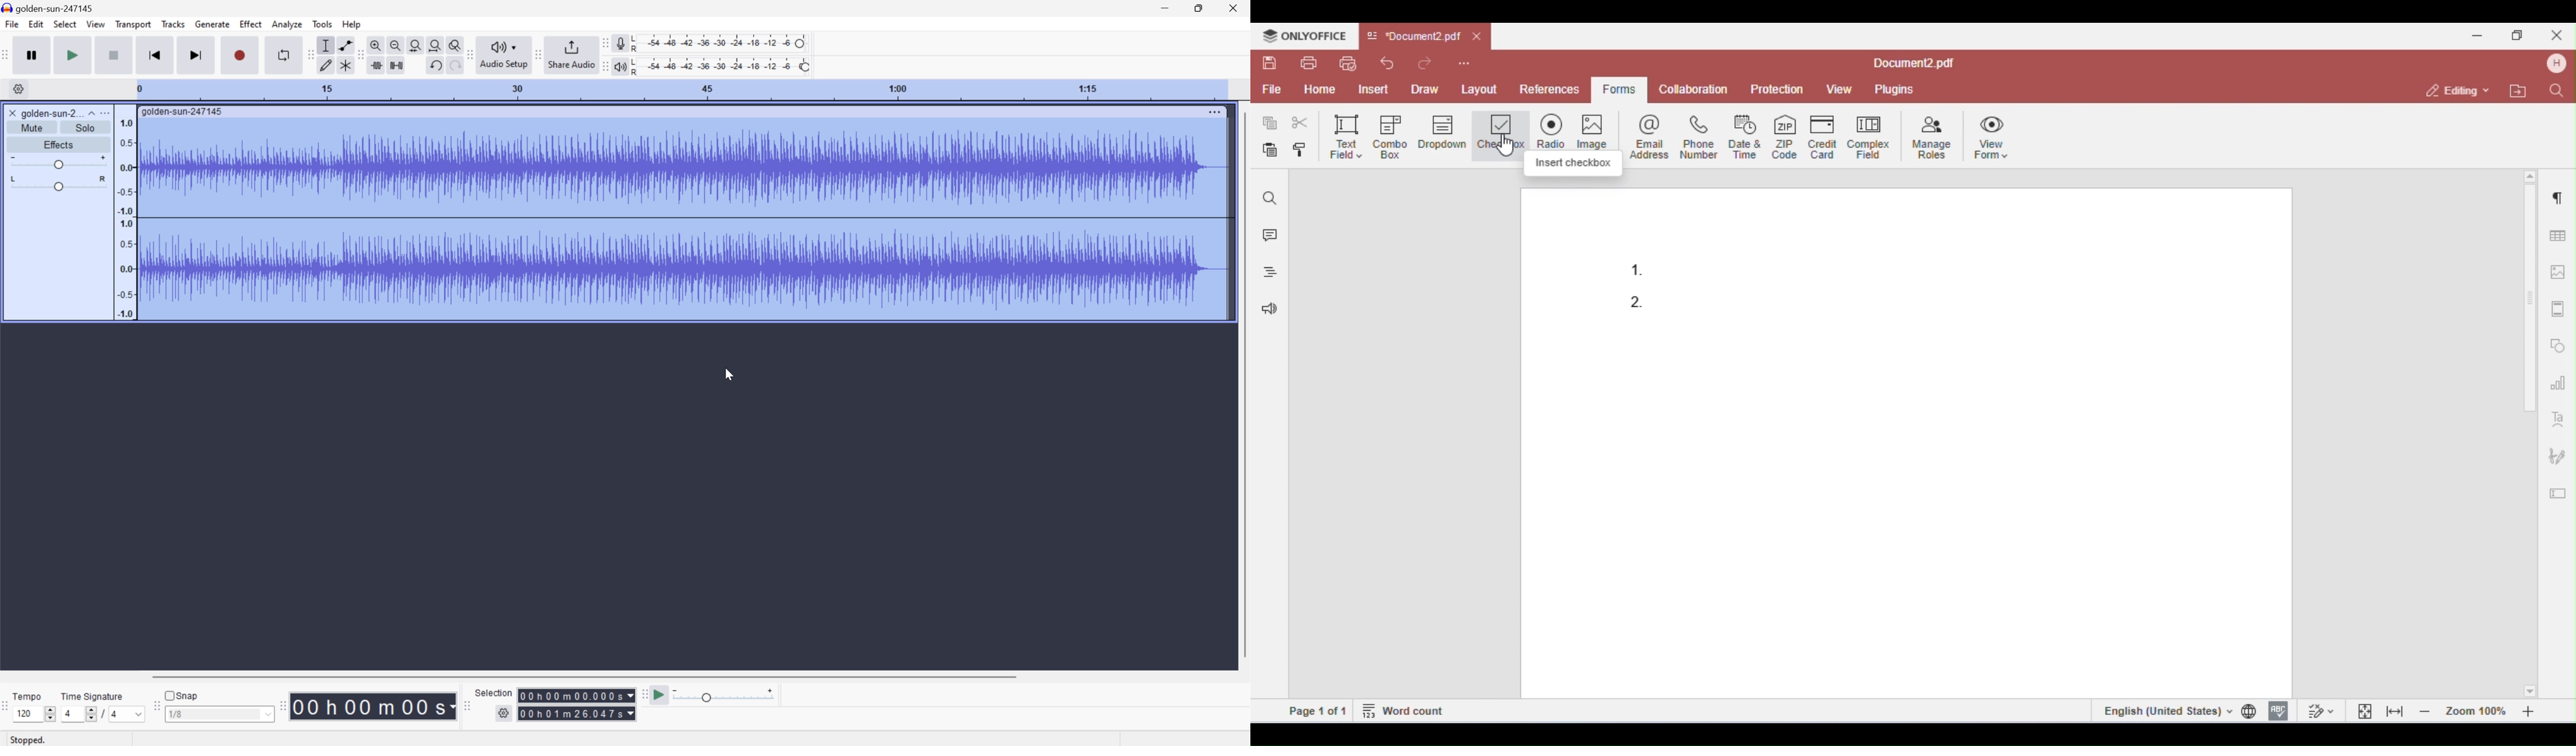 The height and width of the screenshot is (756, 2576). I want to click on Slider, so click(51, 714).